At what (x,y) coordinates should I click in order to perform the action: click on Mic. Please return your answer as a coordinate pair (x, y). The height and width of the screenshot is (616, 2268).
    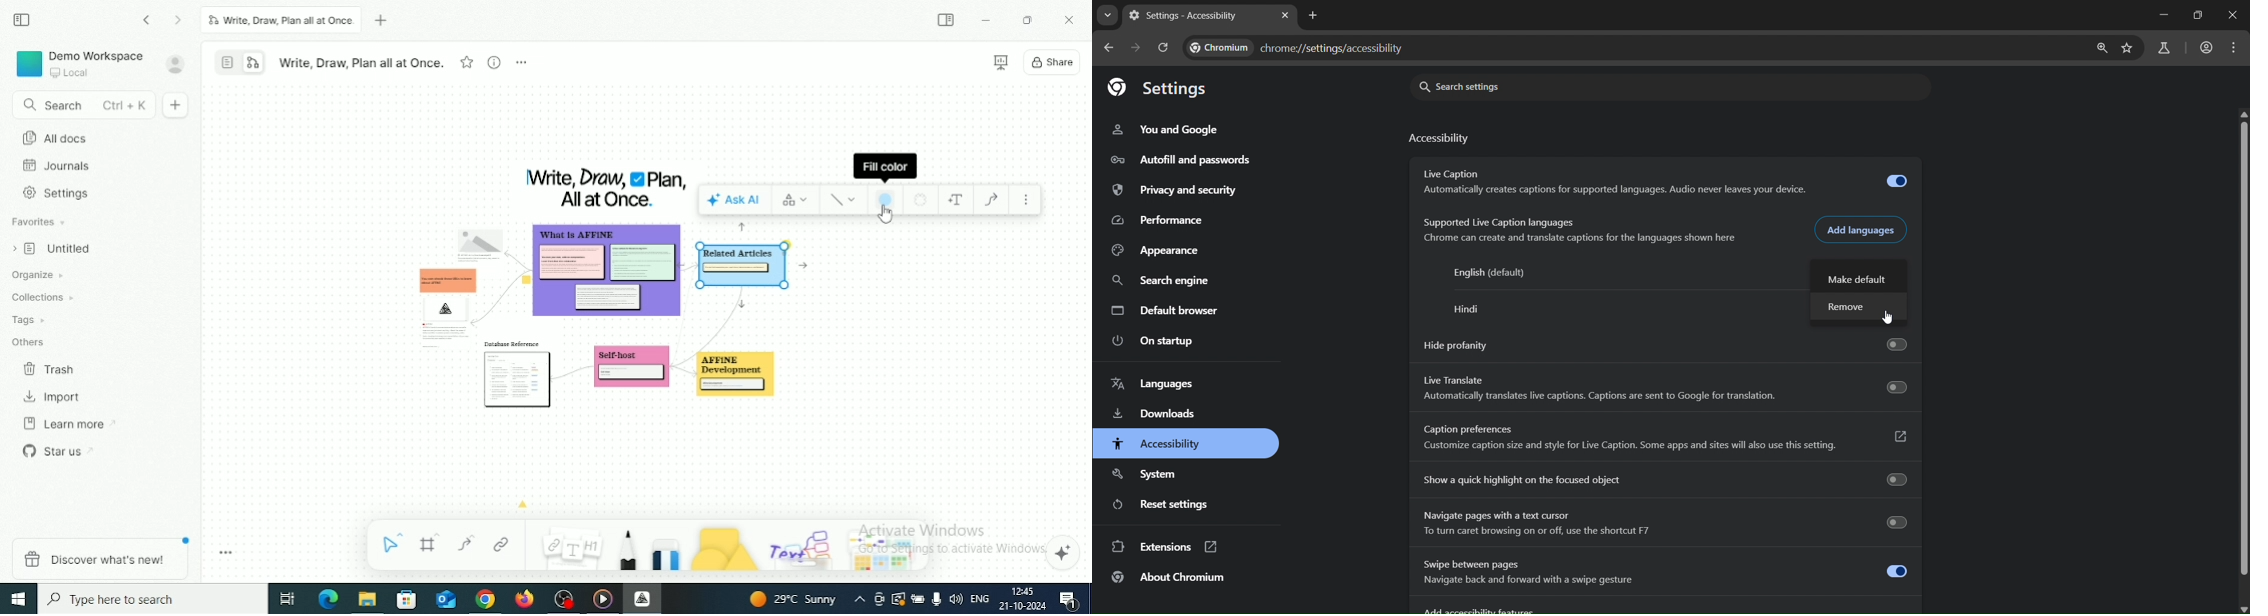
    Looking at the image, I should click on (936, 600).